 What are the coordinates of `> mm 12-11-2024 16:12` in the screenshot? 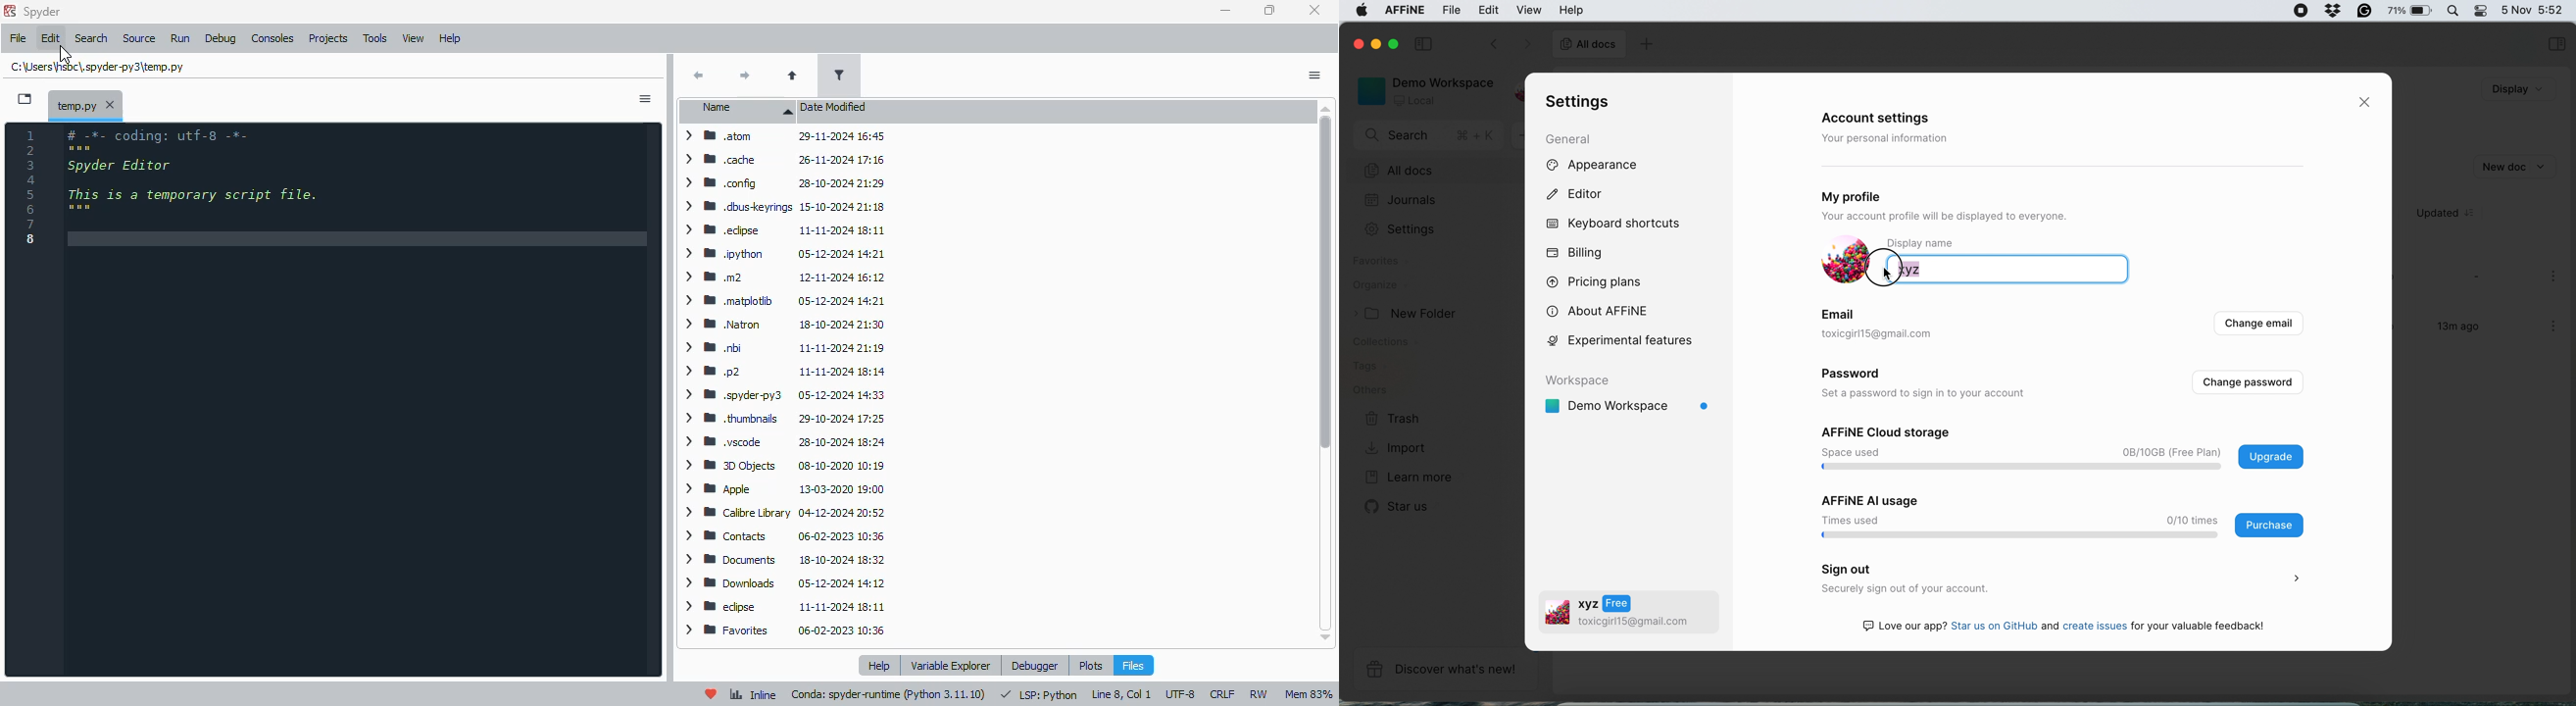 It's located at (781, 277).